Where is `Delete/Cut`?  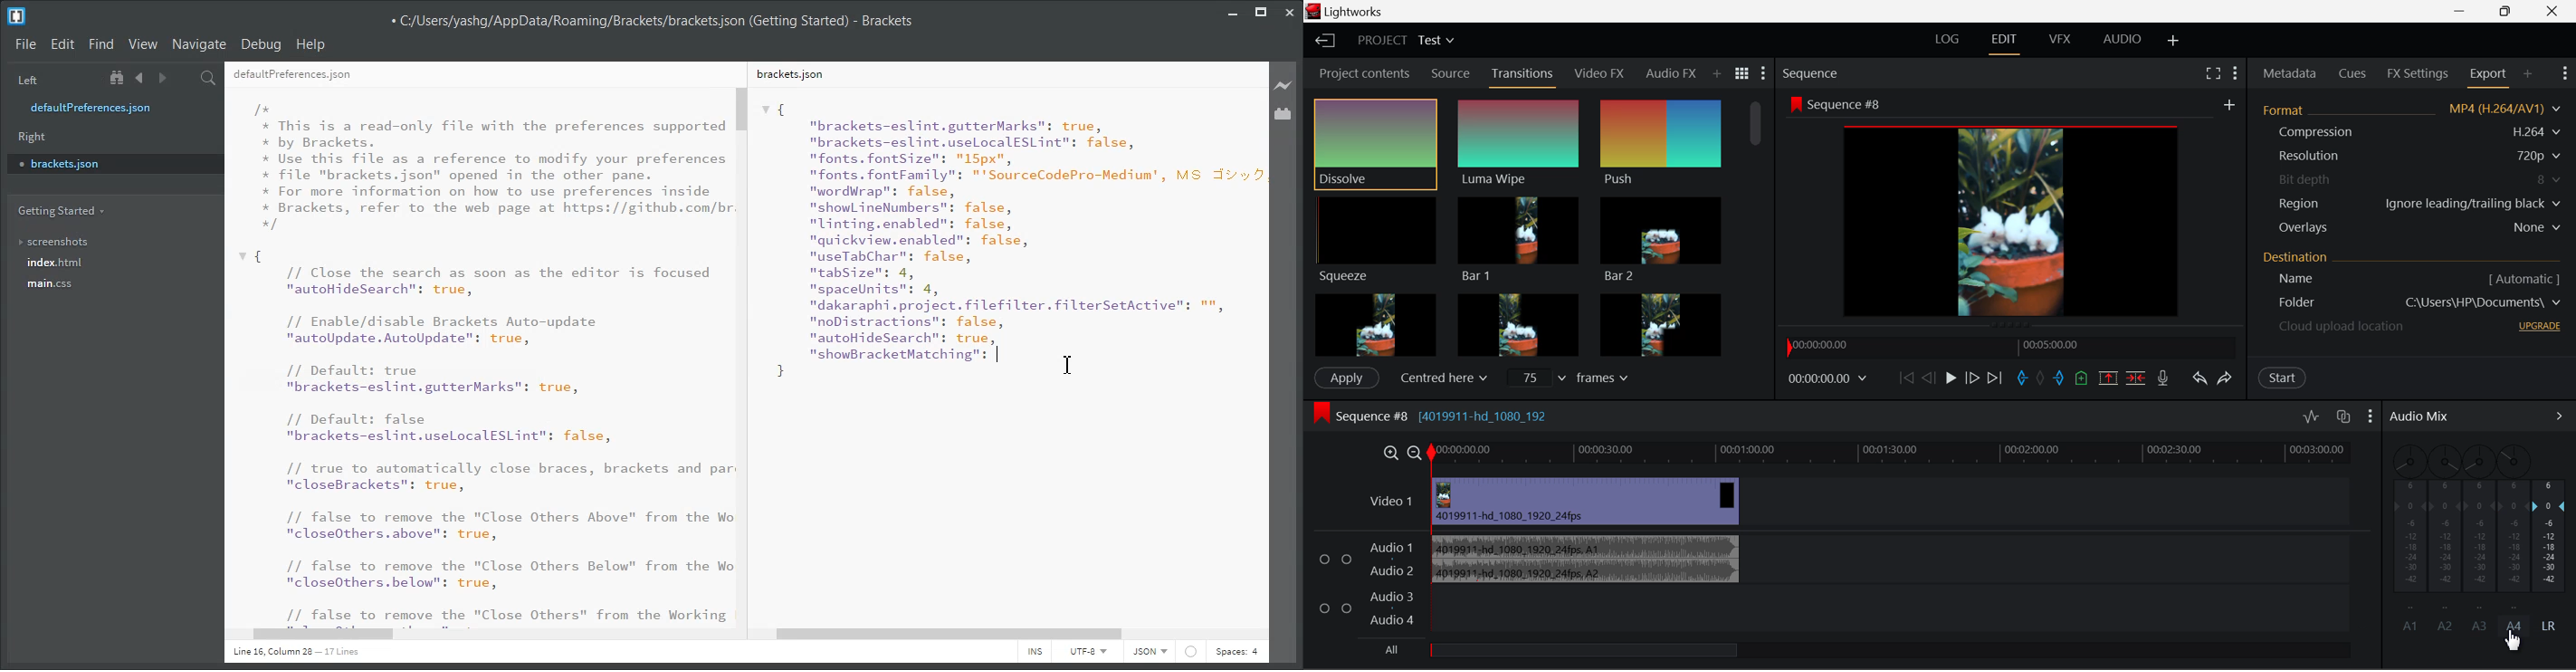
Delete/Cut is located at coordinates (2138, 377).